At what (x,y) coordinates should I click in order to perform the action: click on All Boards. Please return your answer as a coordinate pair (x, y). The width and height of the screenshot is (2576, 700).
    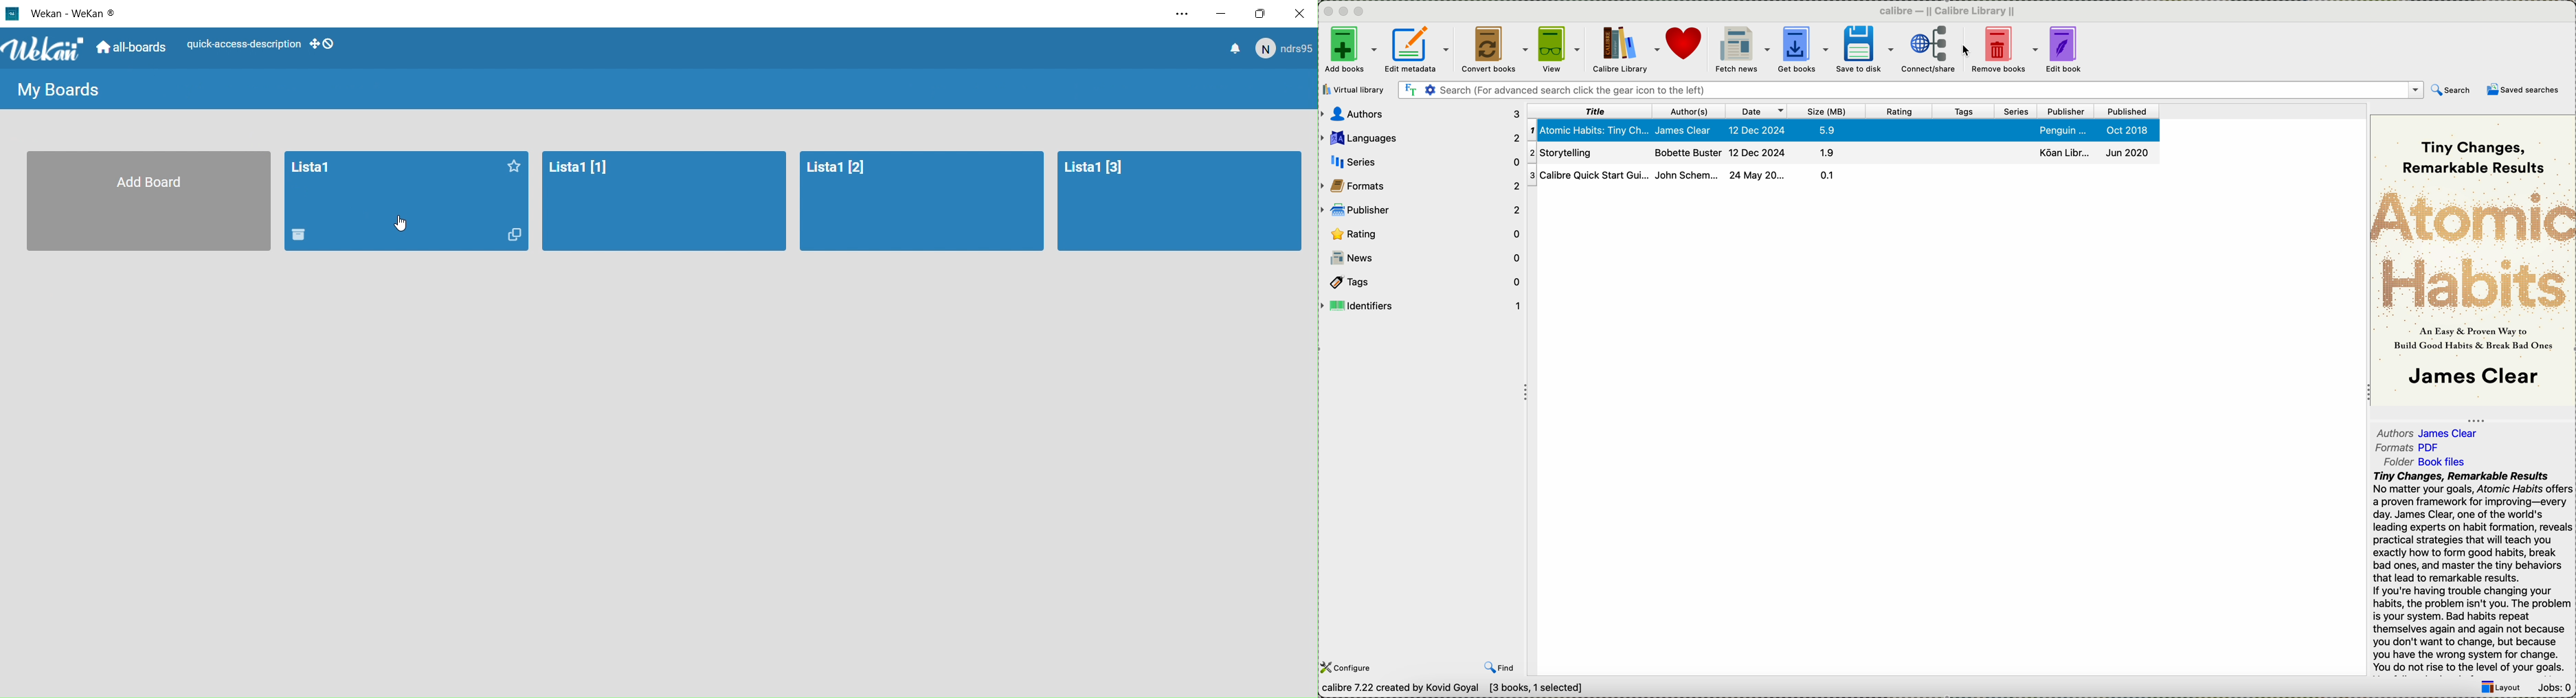
    Looking at the image, I should click on (130, 52).